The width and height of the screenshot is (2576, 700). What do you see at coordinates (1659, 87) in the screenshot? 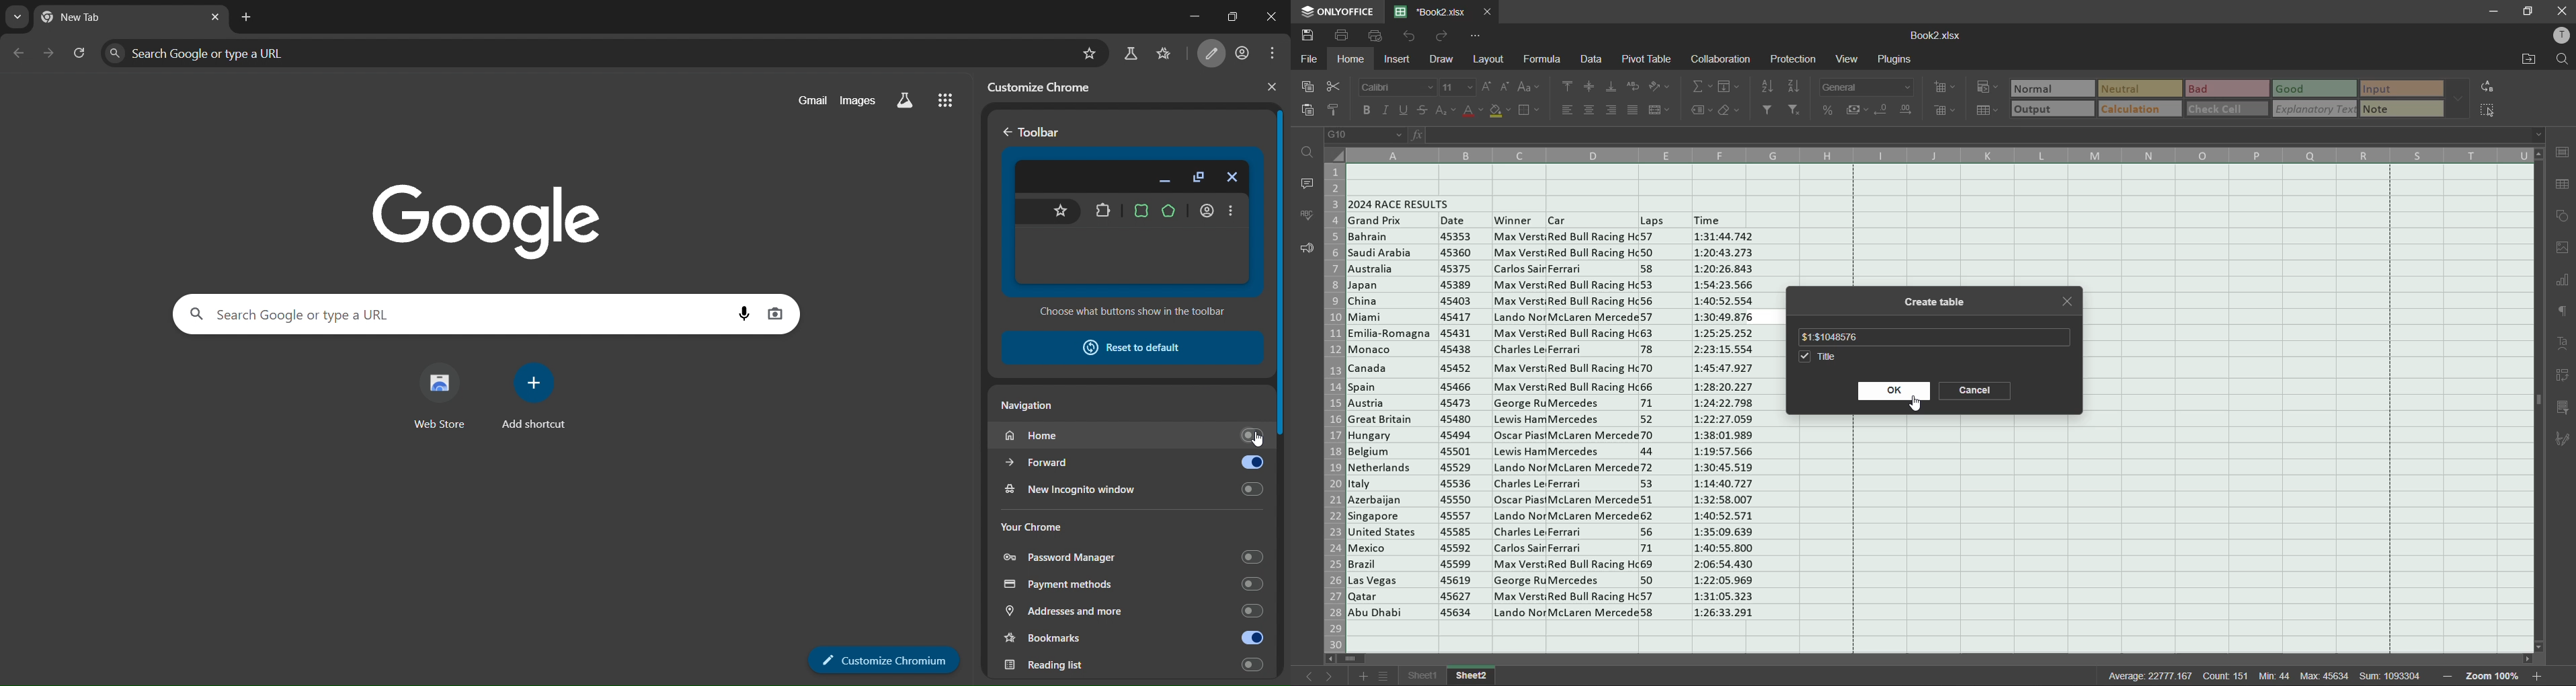
I see `orientation` at bounding box center [1659, 87].